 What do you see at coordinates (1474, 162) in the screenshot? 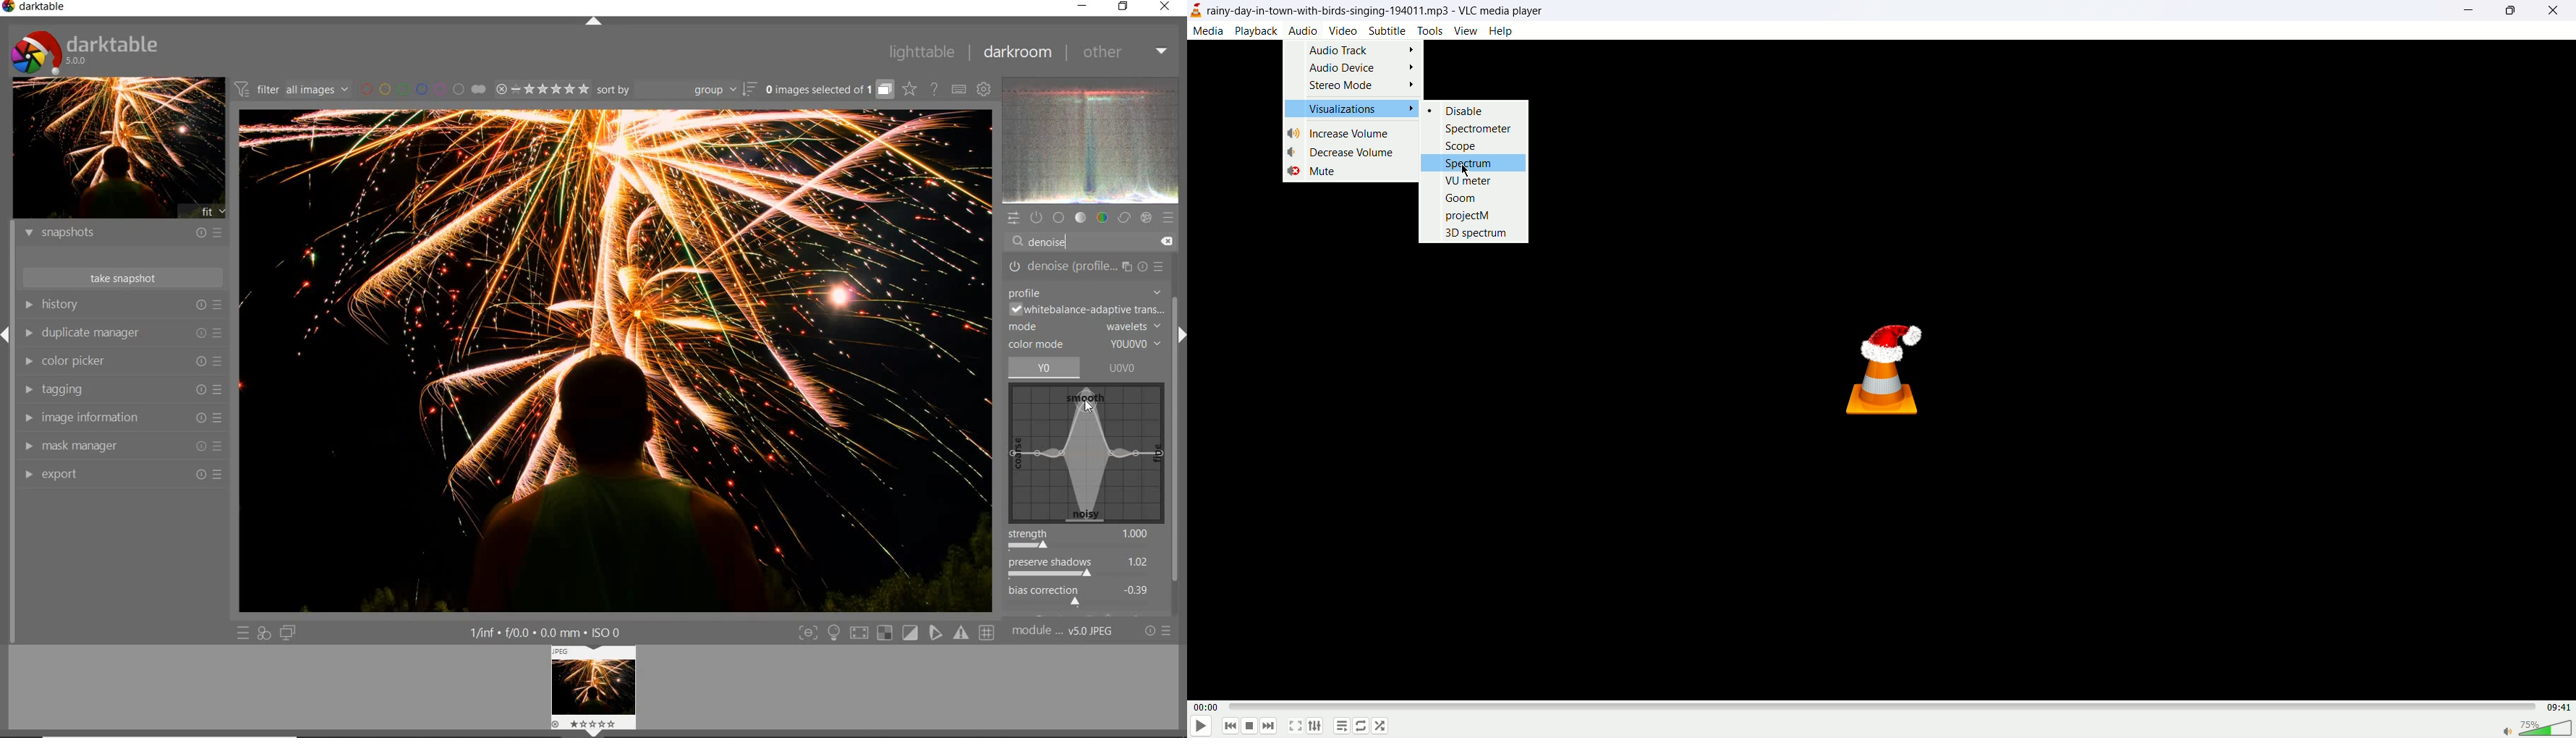
I see `spectrum` at bounding box center [1474, 162].